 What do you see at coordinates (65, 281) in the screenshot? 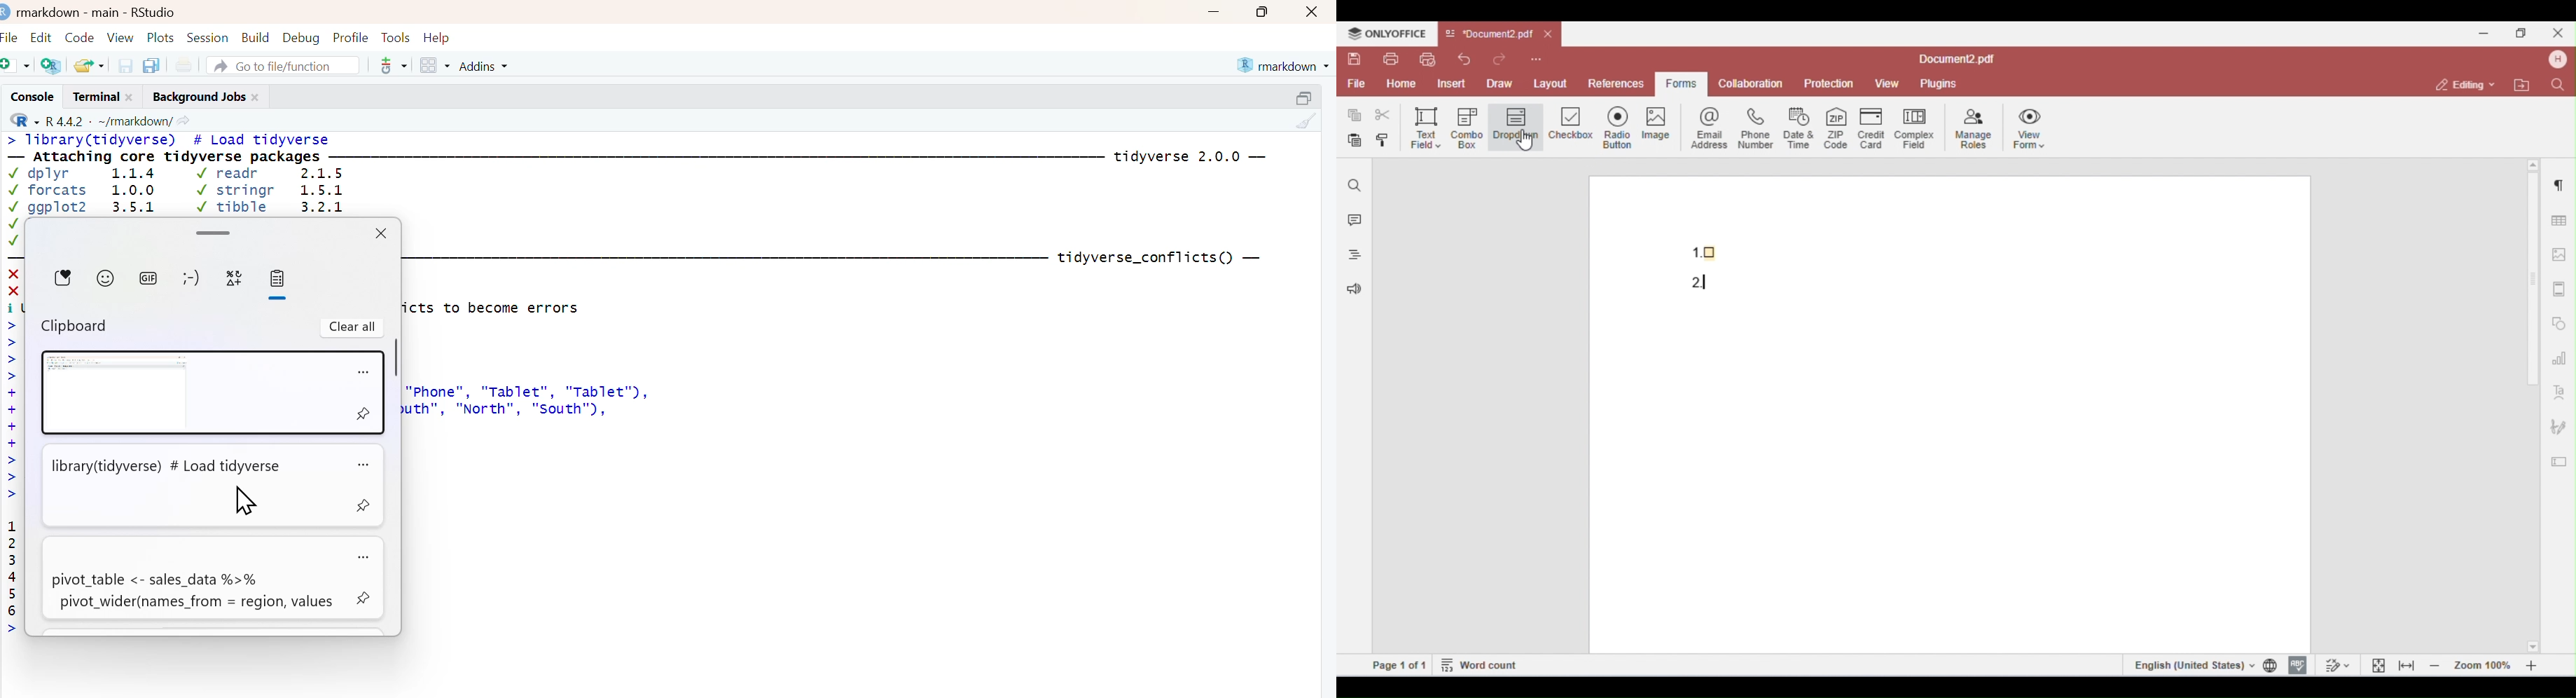
I see `stickers` at bounding box center [65, 281].